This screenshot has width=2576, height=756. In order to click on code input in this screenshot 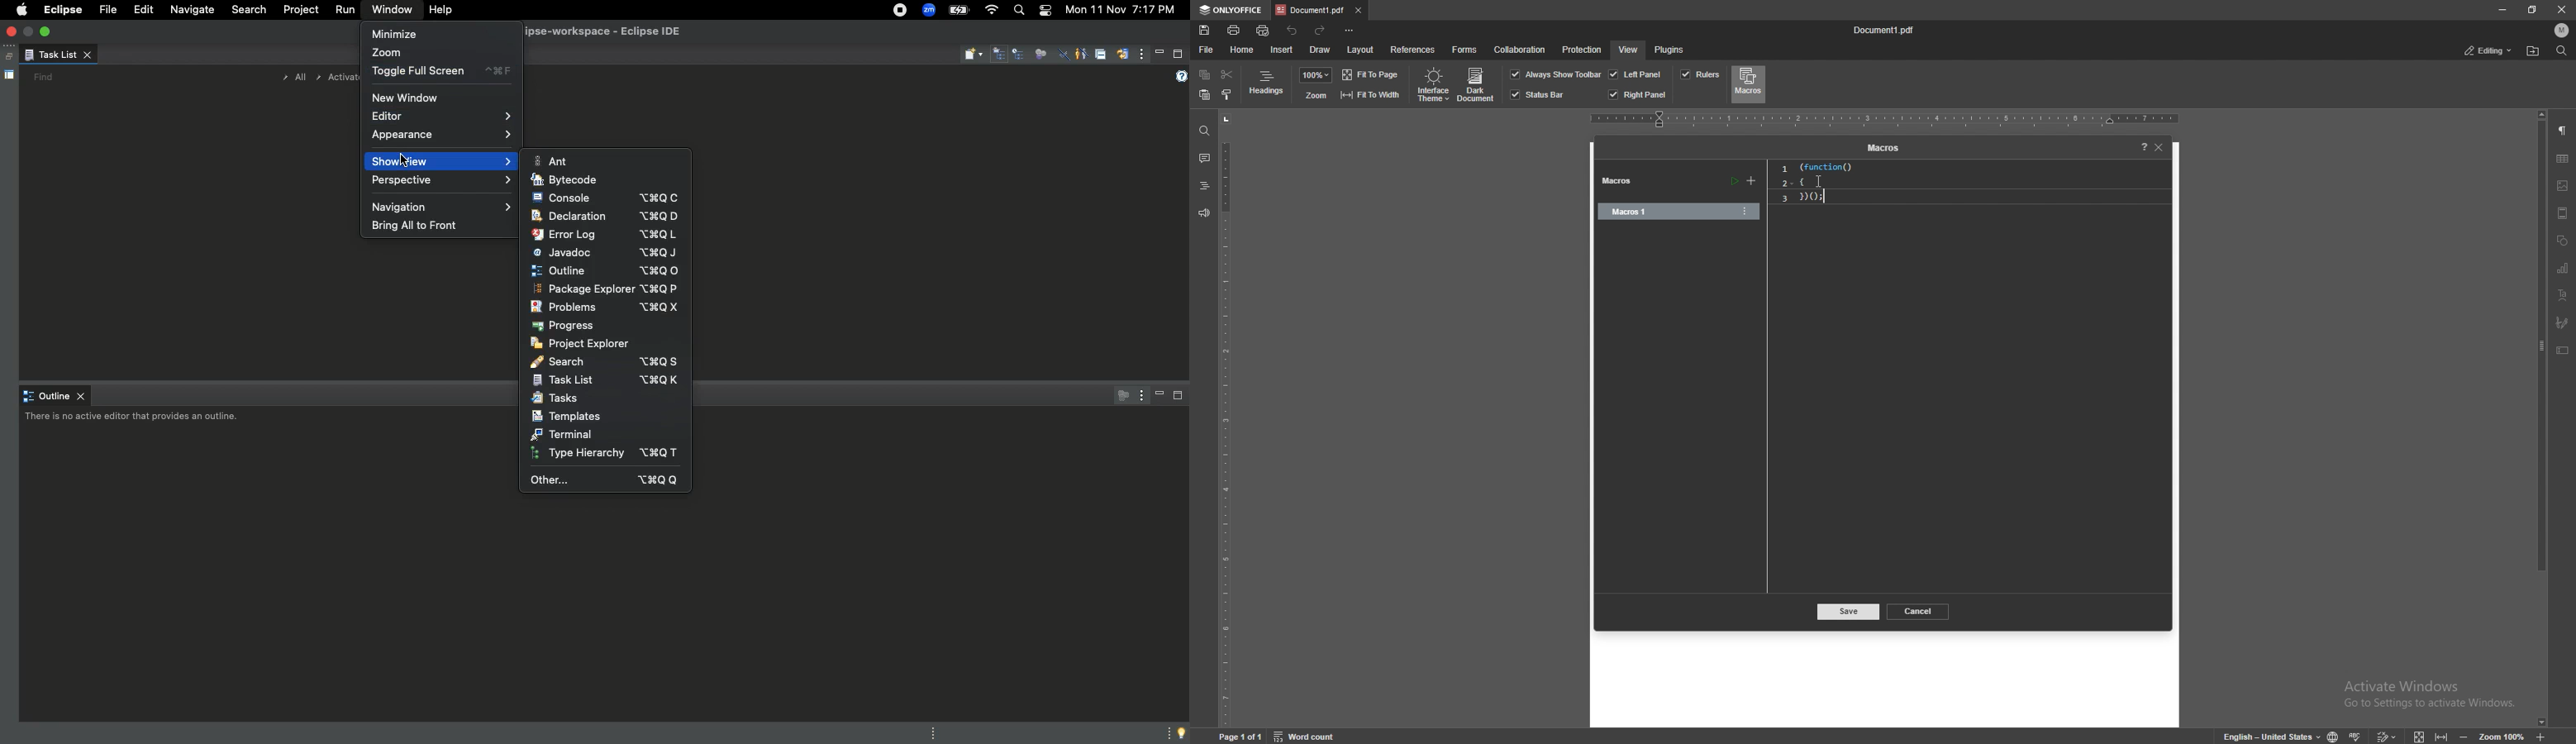, I will do `click(1820, 181)`.